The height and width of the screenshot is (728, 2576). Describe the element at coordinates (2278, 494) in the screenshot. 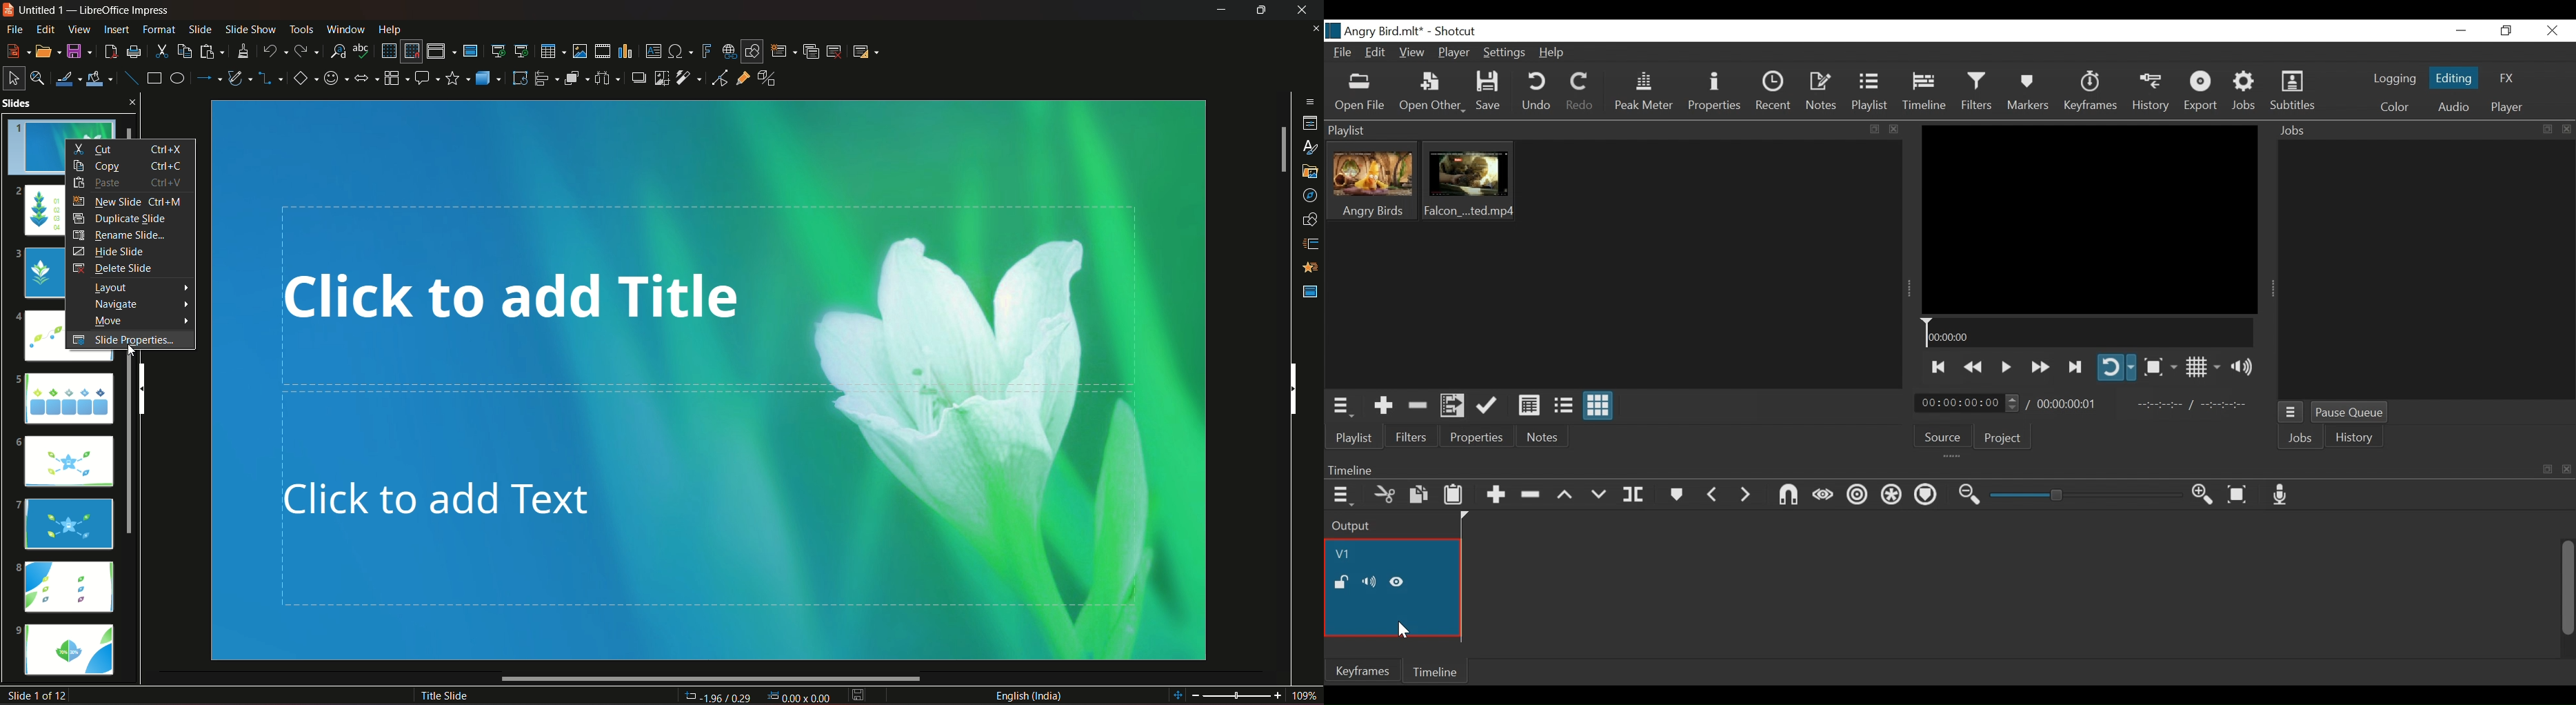

I see `Record audio` at that location.